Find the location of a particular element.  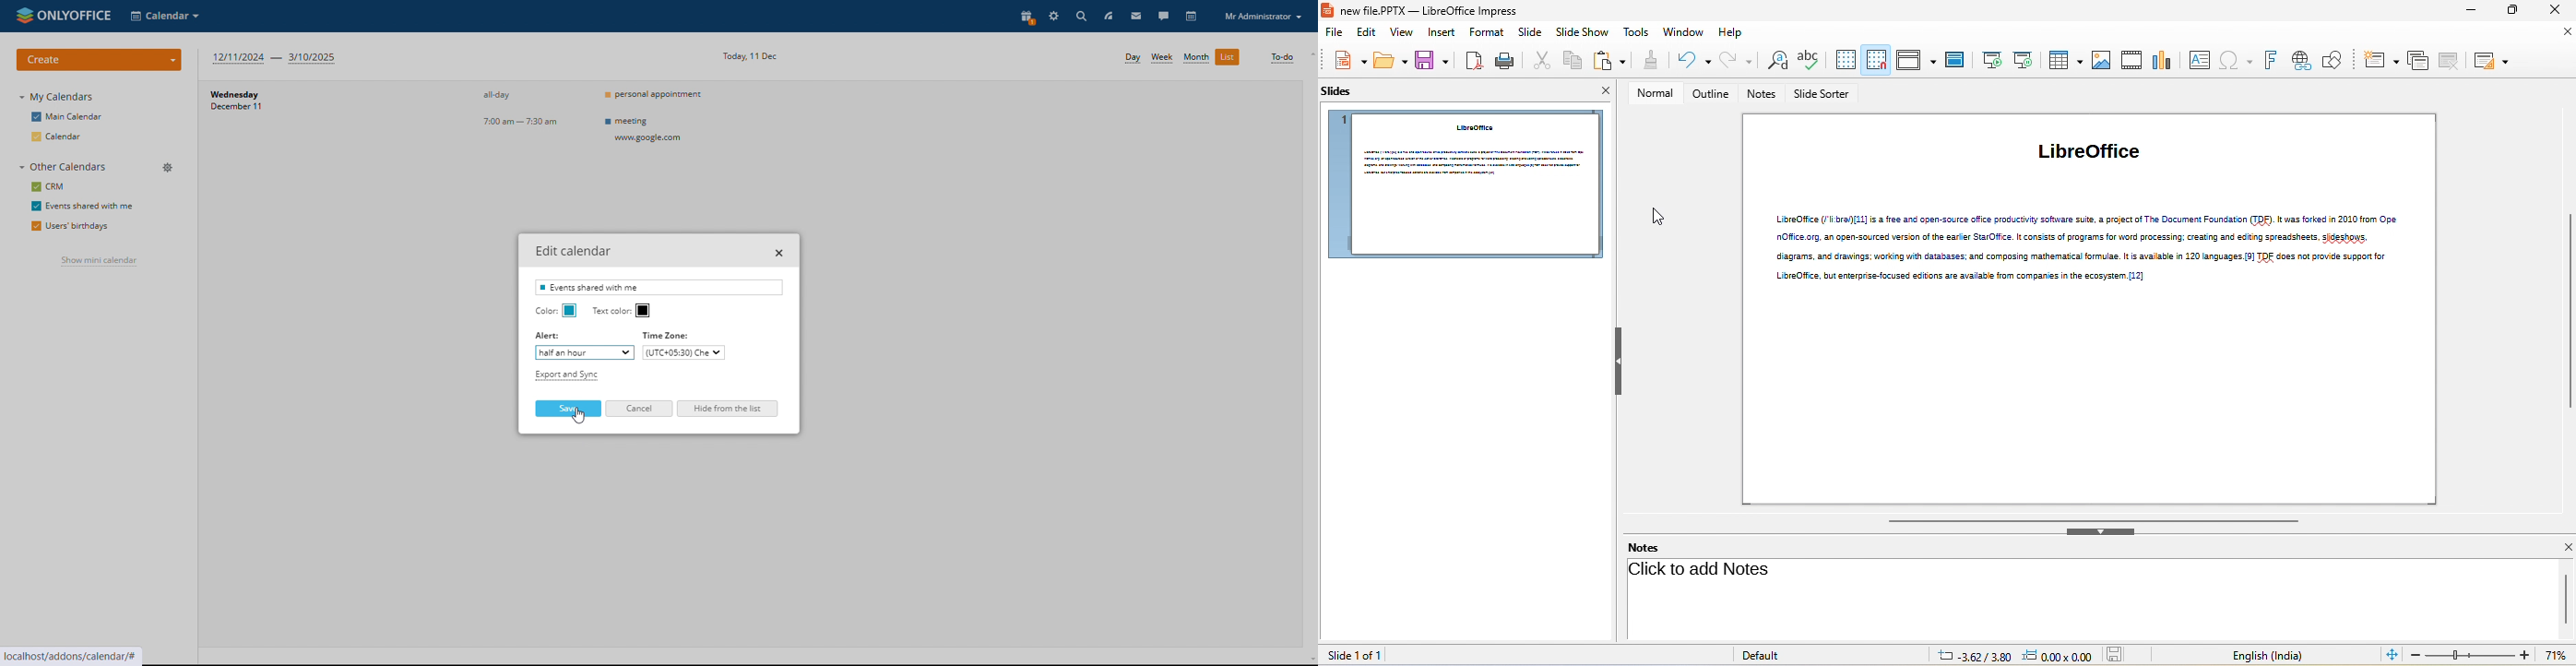

special character is located at coordinates (2235, 62).